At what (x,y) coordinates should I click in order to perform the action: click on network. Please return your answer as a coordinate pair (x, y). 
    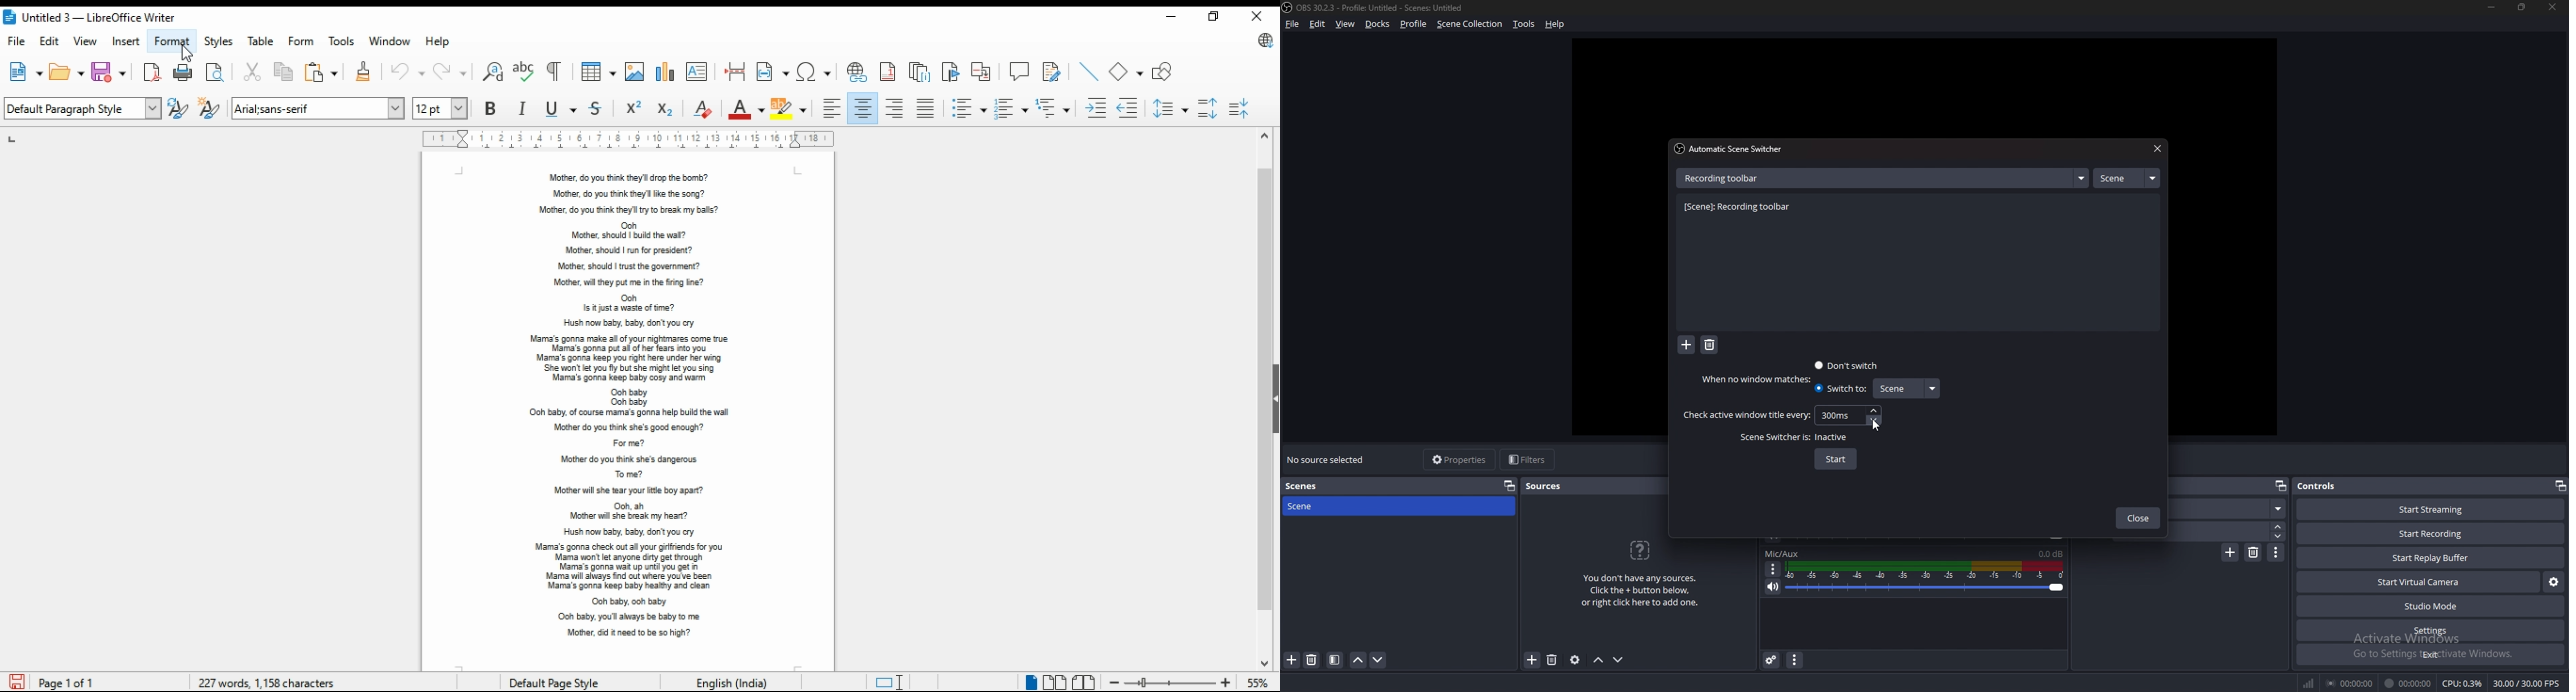
    Looking at the image, I should click on (2311, 683).